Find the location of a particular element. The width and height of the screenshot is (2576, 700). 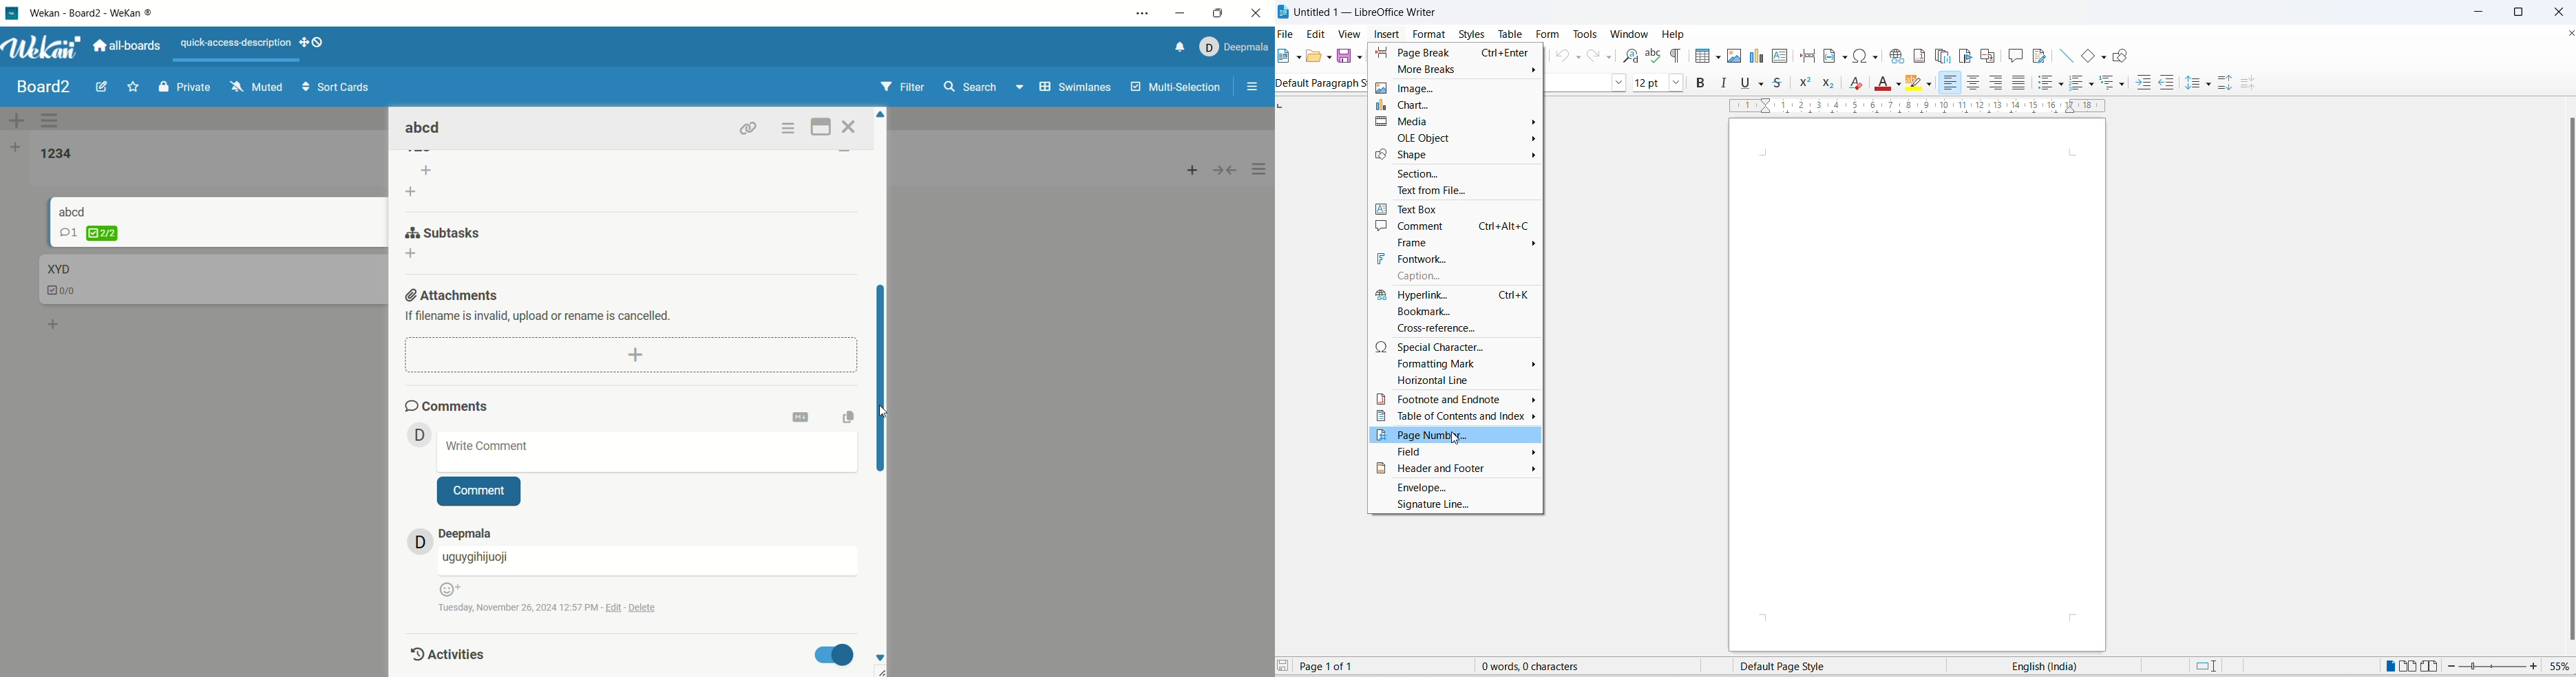

table grid is located at coordinates (1716, 57).